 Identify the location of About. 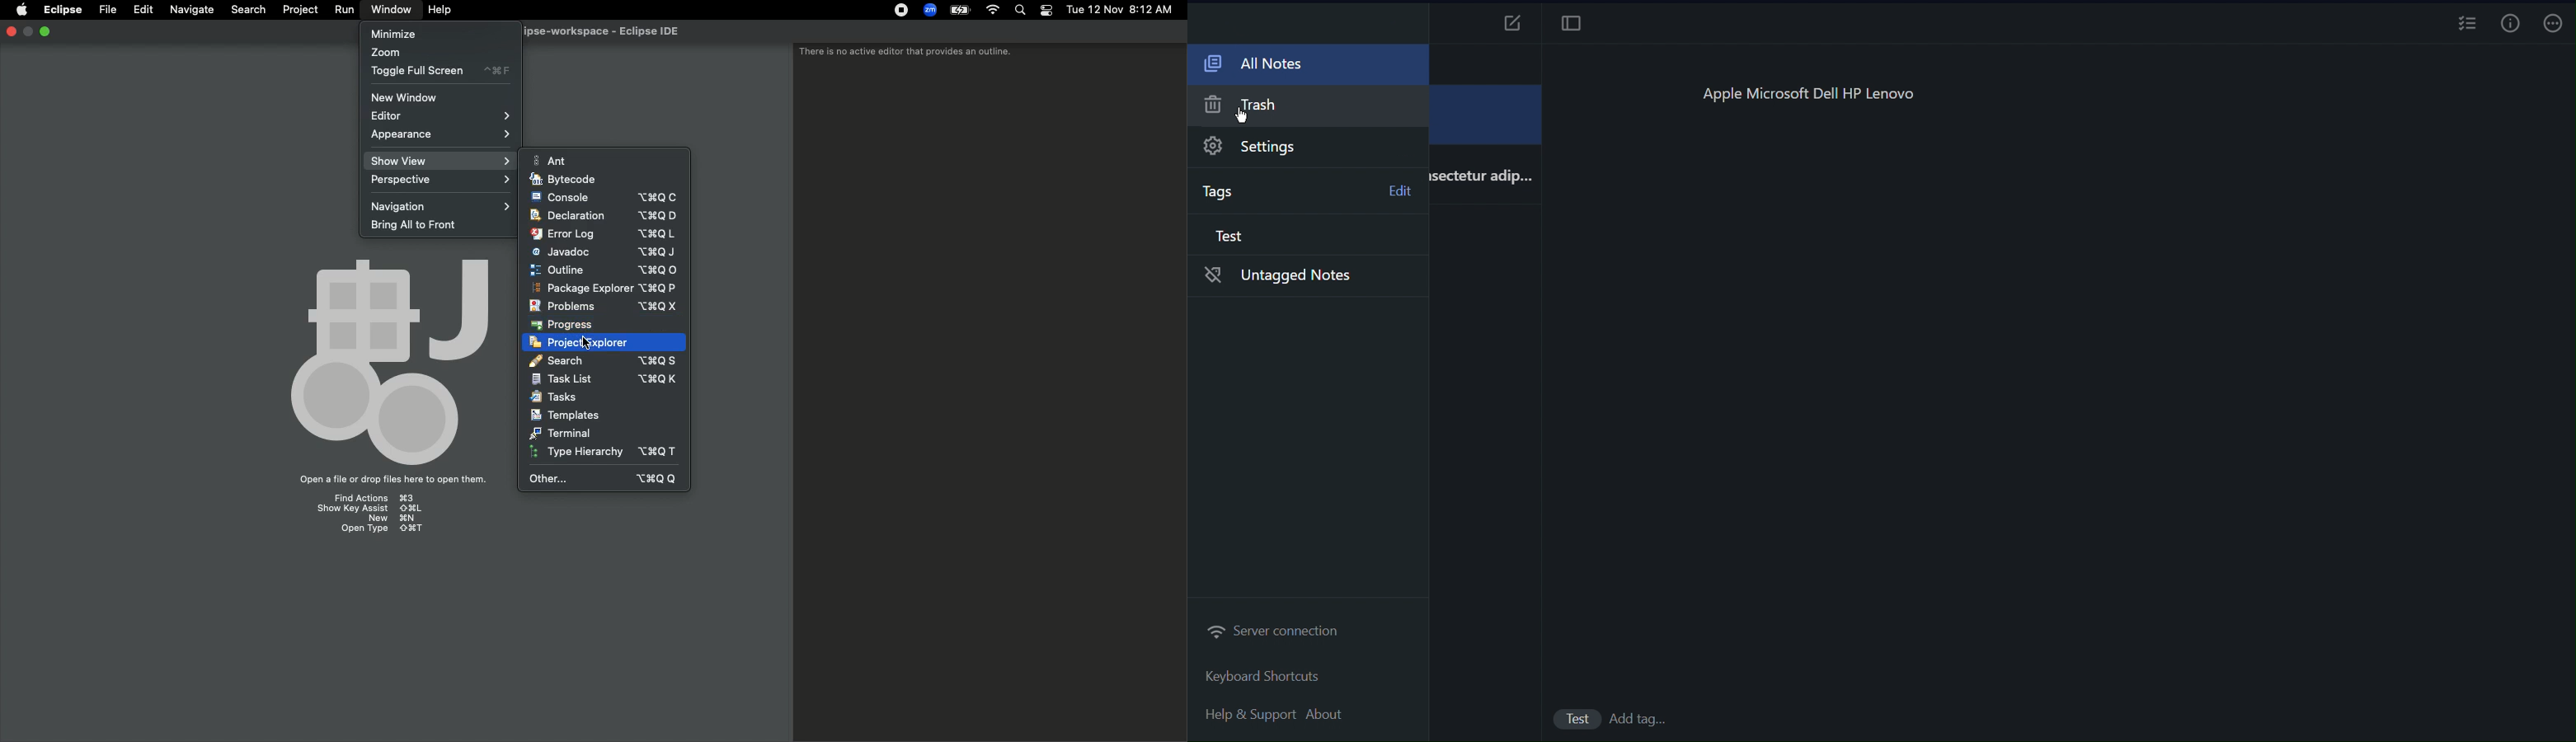
(1329, 713).